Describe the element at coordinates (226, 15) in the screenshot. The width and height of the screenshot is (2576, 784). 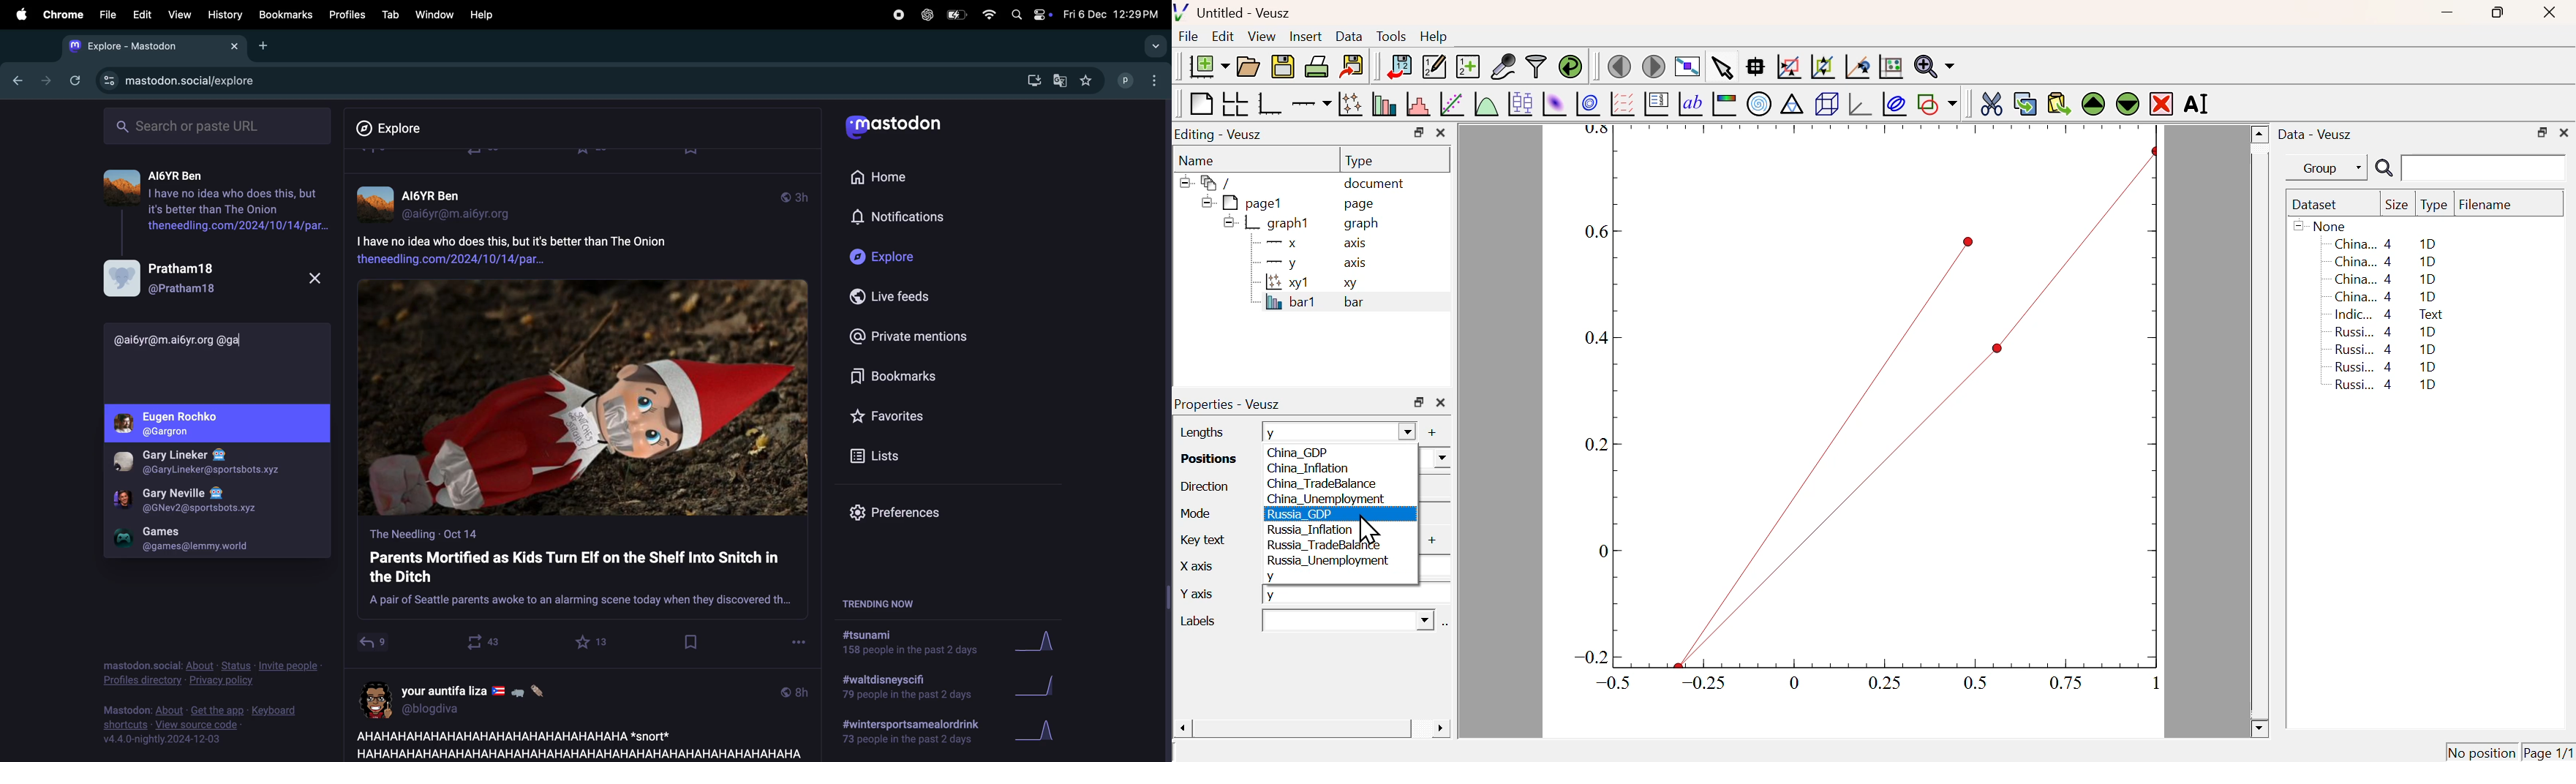
I see `history` at that location.